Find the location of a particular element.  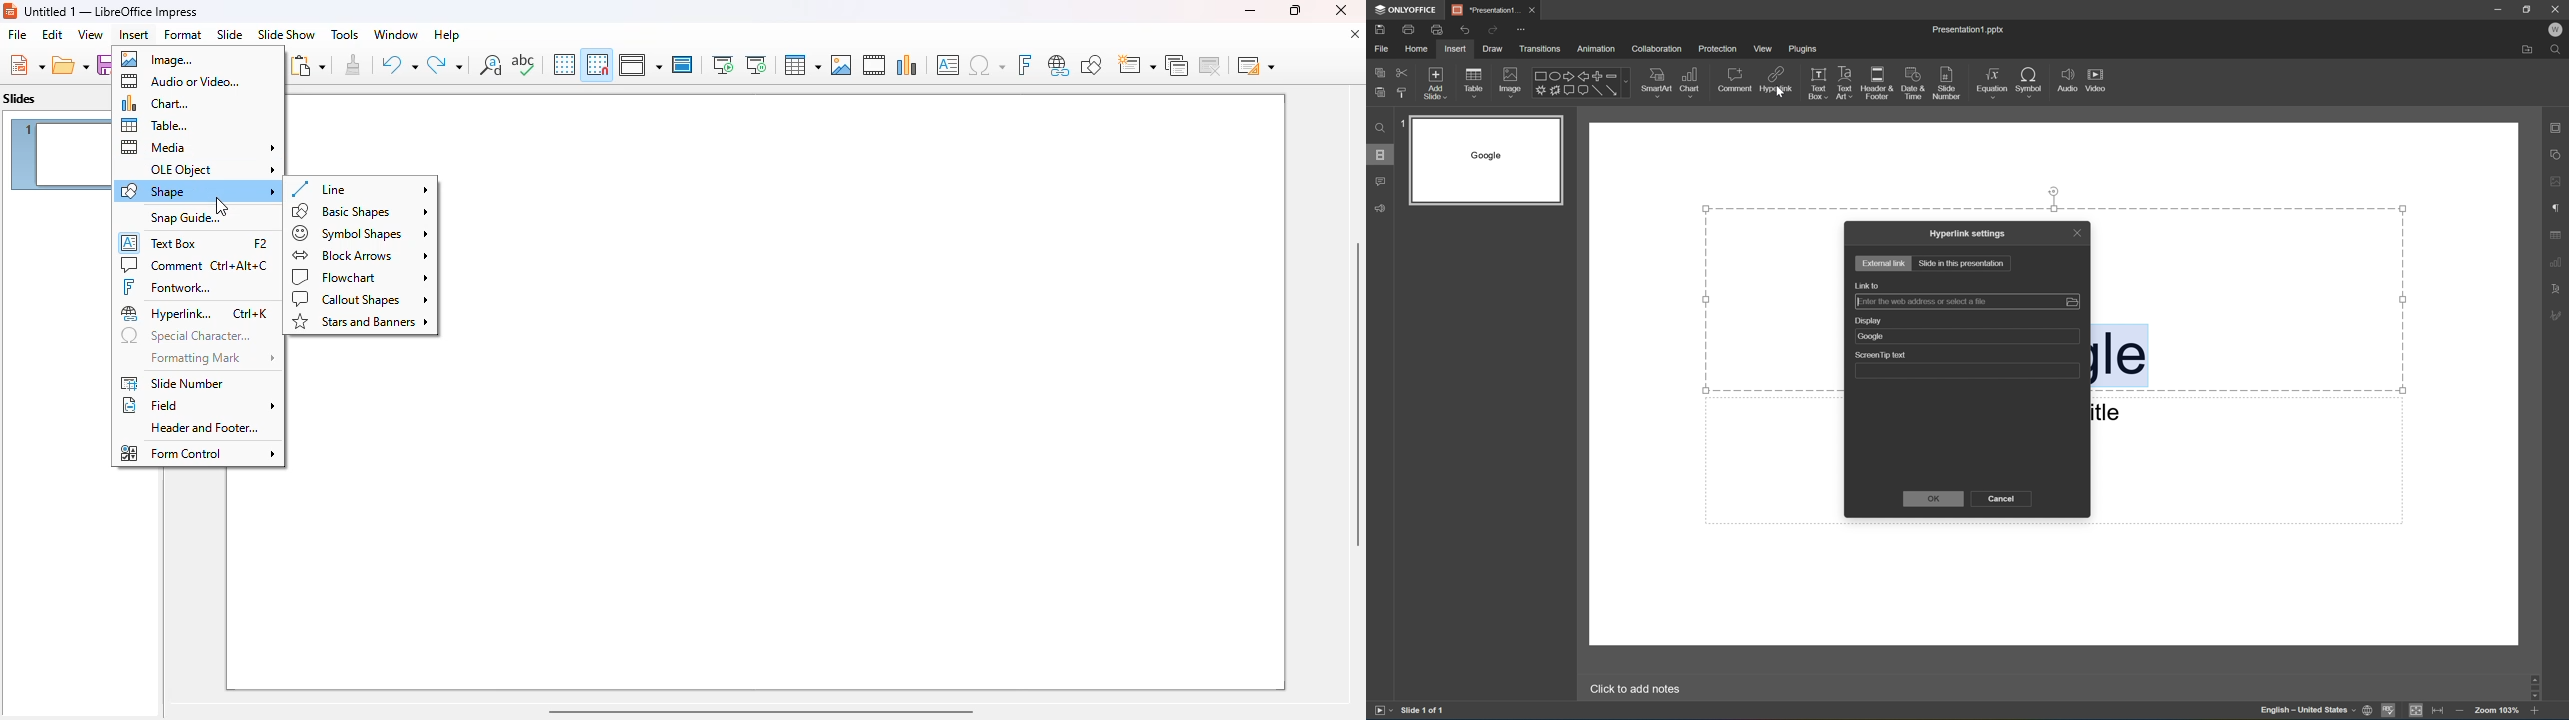

insert is located at coordinates (134, 35).